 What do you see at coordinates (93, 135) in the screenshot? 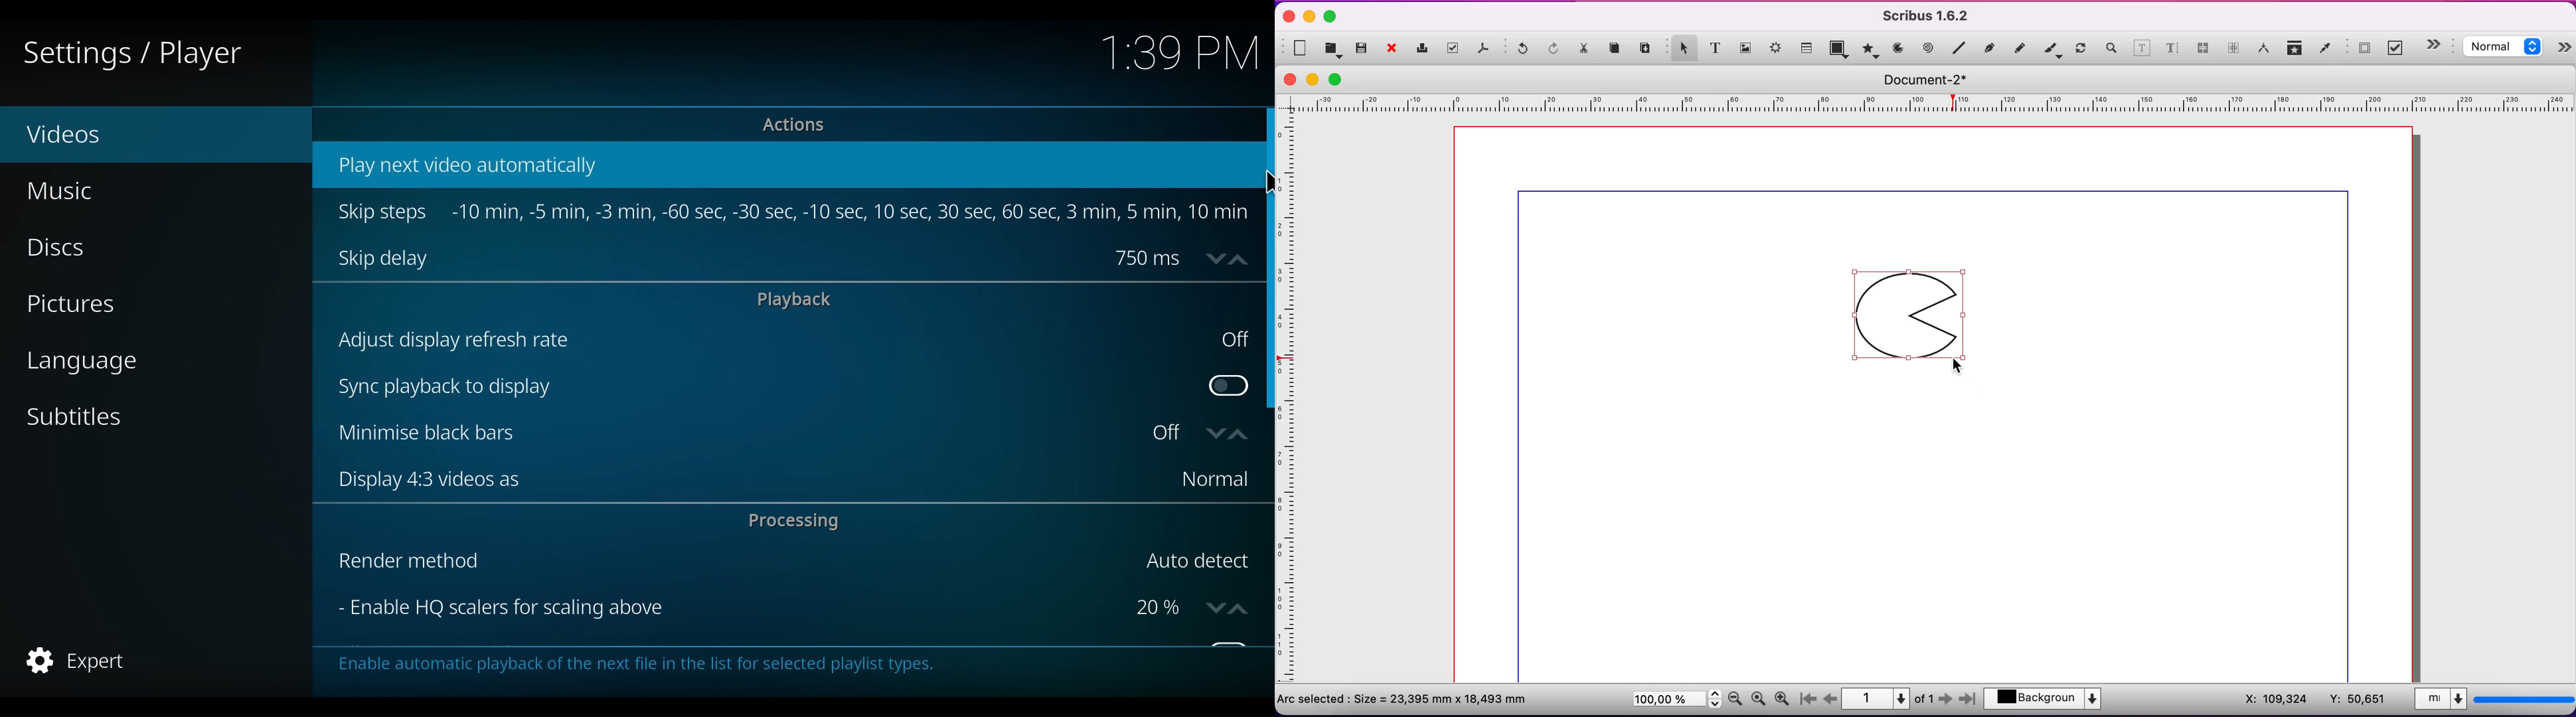
I see `Videos` at bounding box center [93, 135].